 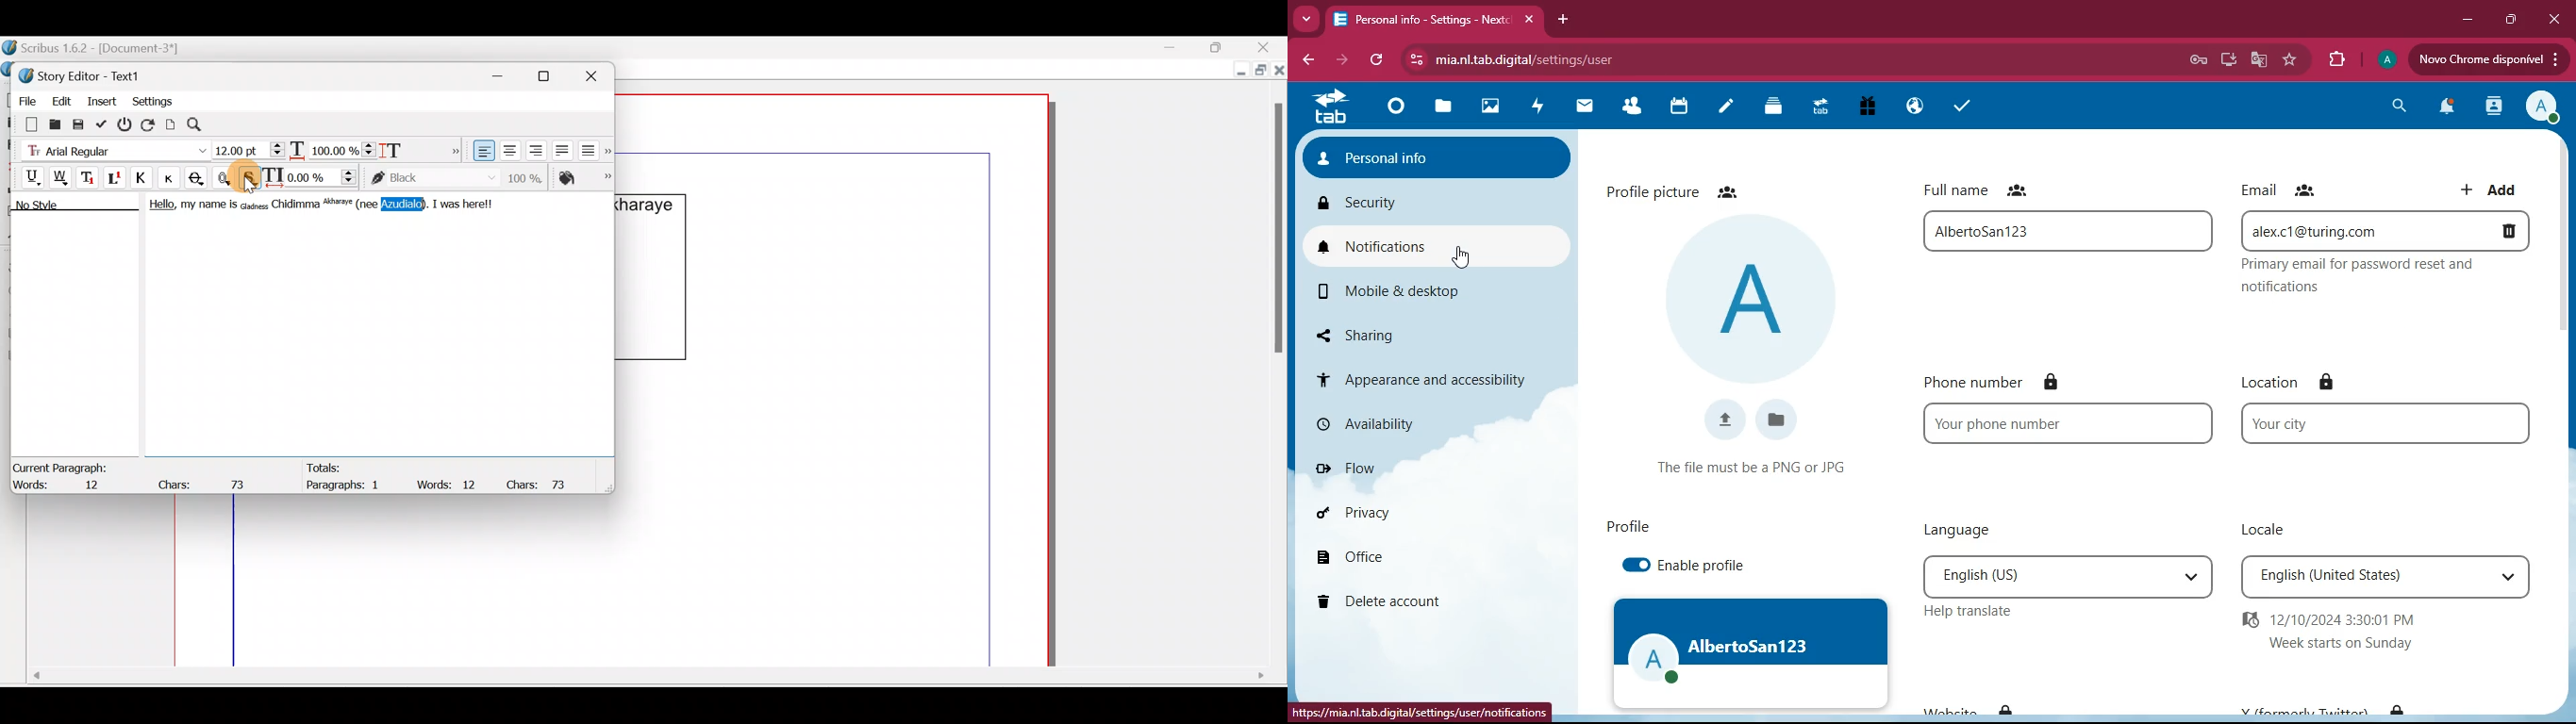 What do you see at coordinates (1969, 610) in the screenshot?
I see `help` at bounding box center [1969, 610].